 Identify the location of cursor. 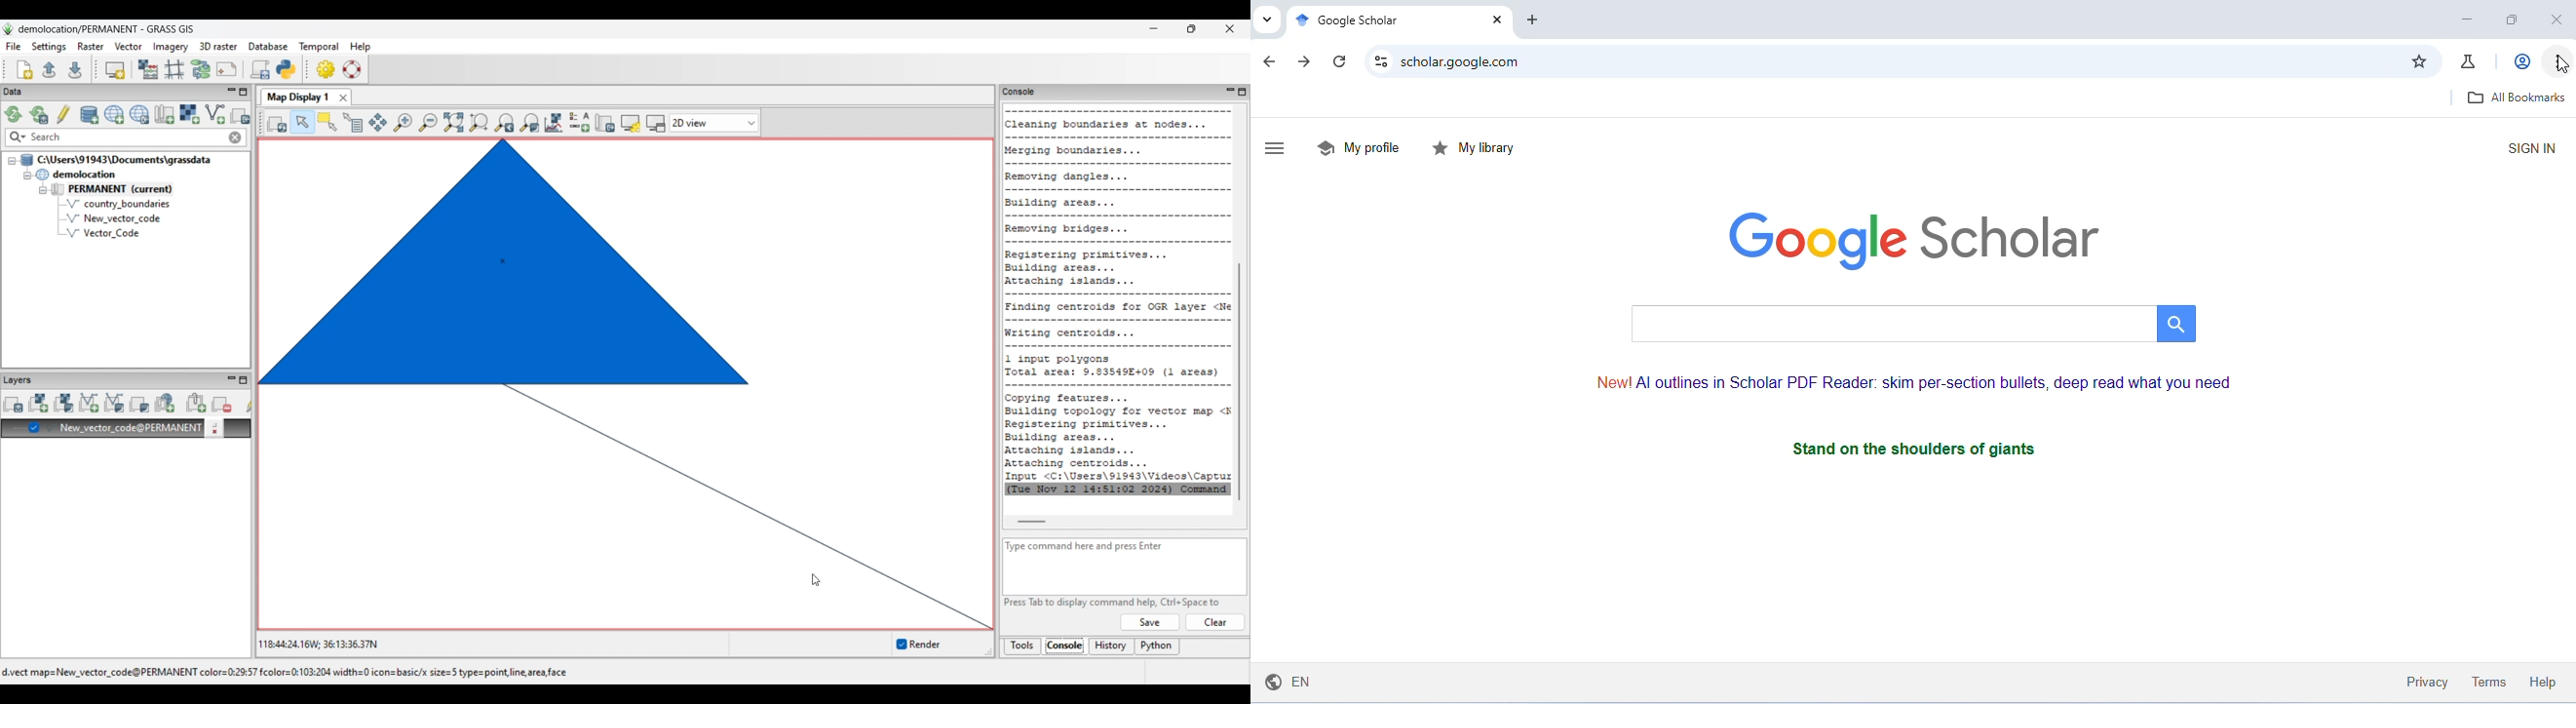
(2559, 63).